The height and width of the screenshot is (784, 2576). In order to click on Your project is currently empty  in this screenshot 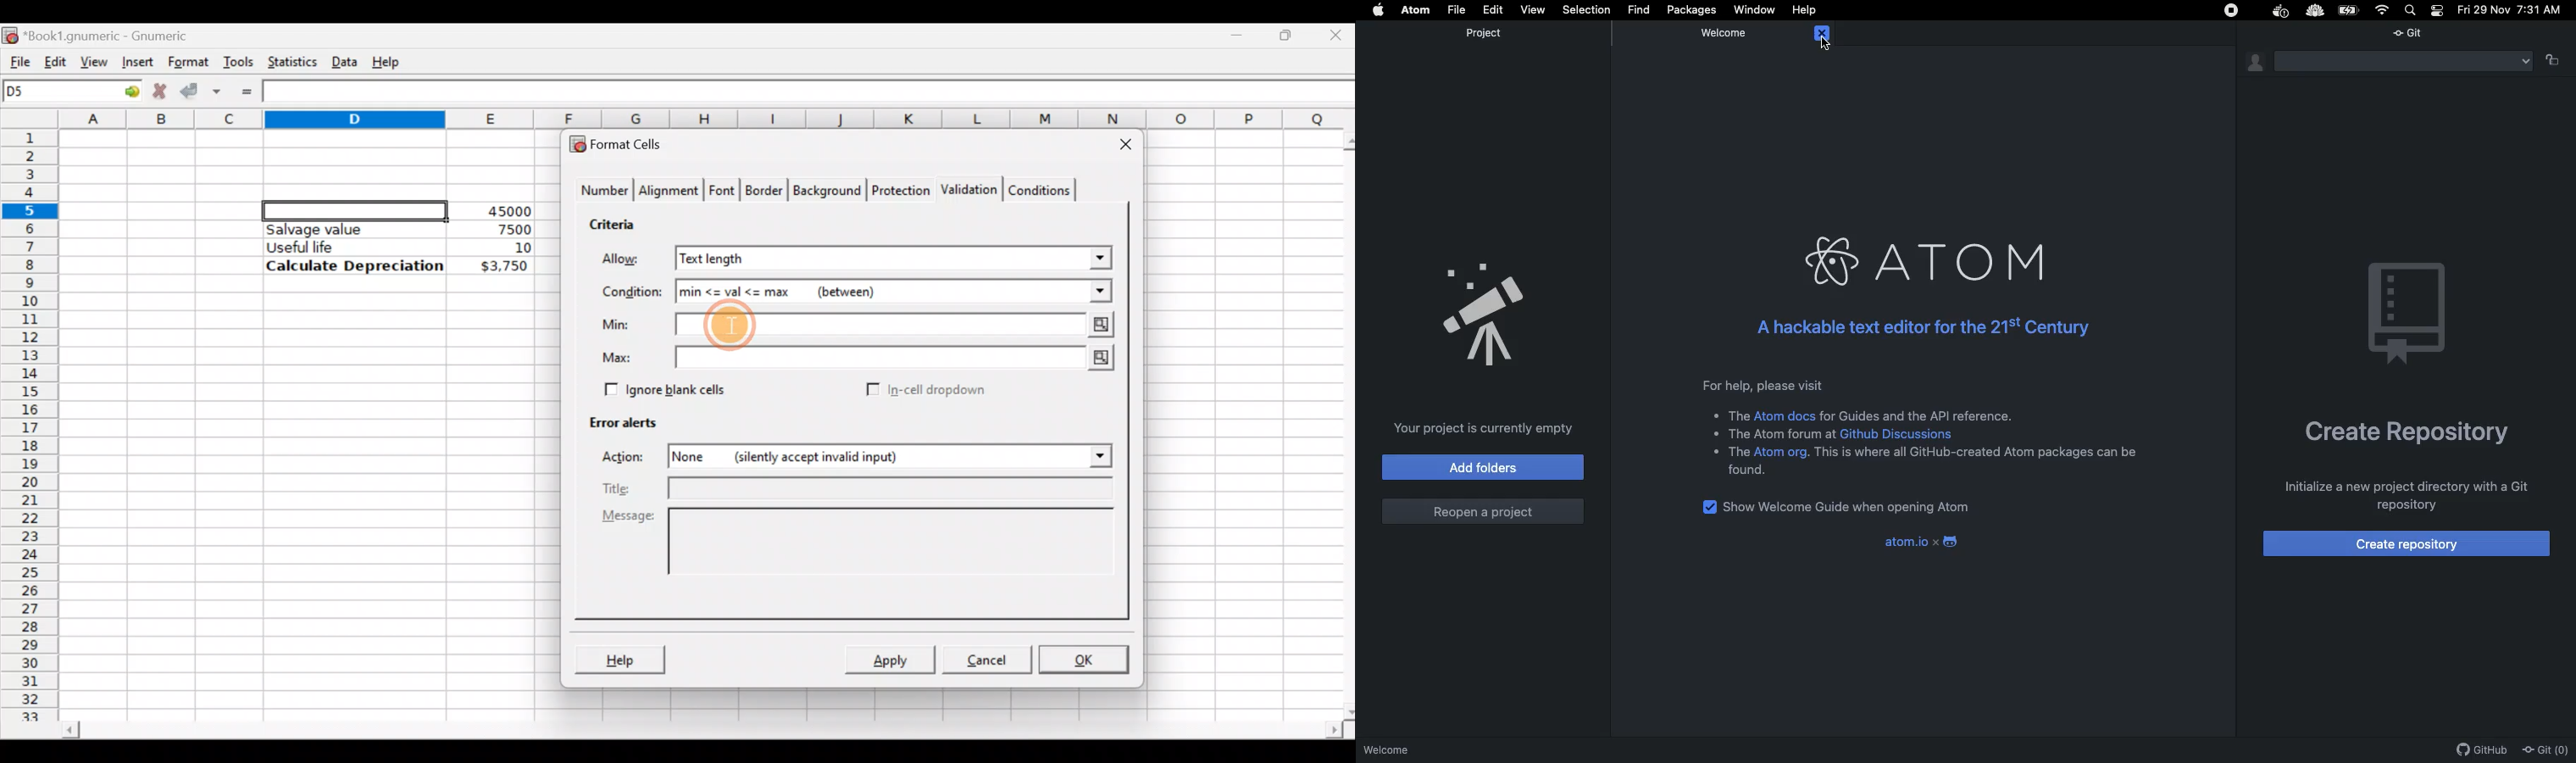, I will do `click(1489, 427)`.